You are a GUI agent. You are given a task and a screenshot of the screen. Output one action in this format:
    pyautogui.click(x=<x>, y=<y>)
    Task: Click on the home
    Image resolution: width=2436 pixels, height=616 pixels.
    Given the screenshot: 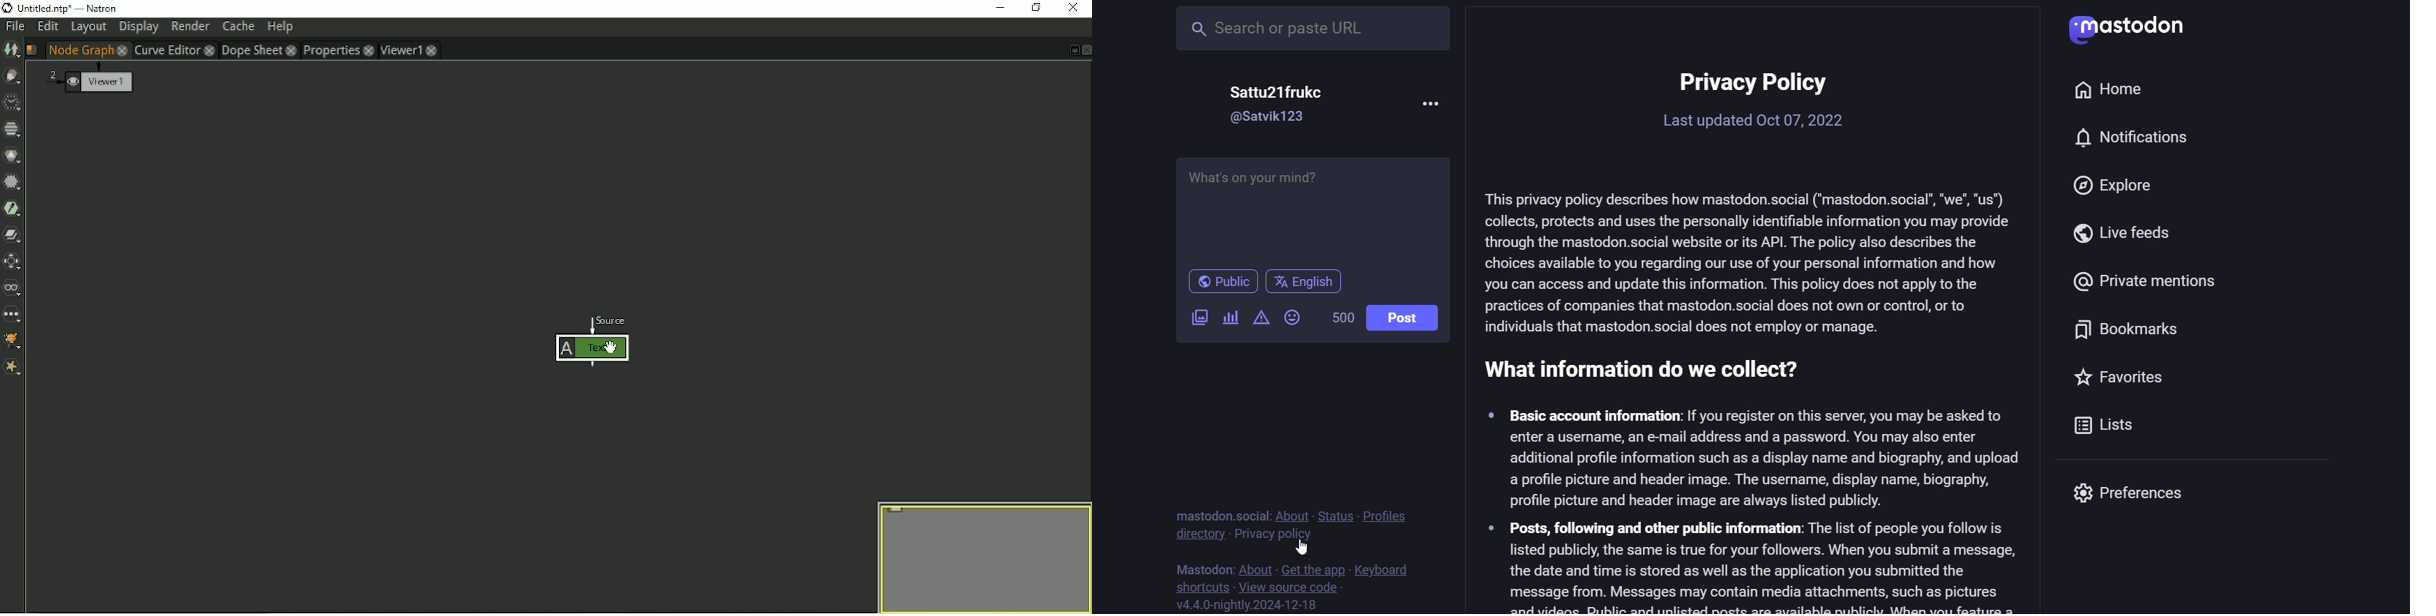 What is the action you would take?
    pyautogui.click(x=2120, y=93)
    